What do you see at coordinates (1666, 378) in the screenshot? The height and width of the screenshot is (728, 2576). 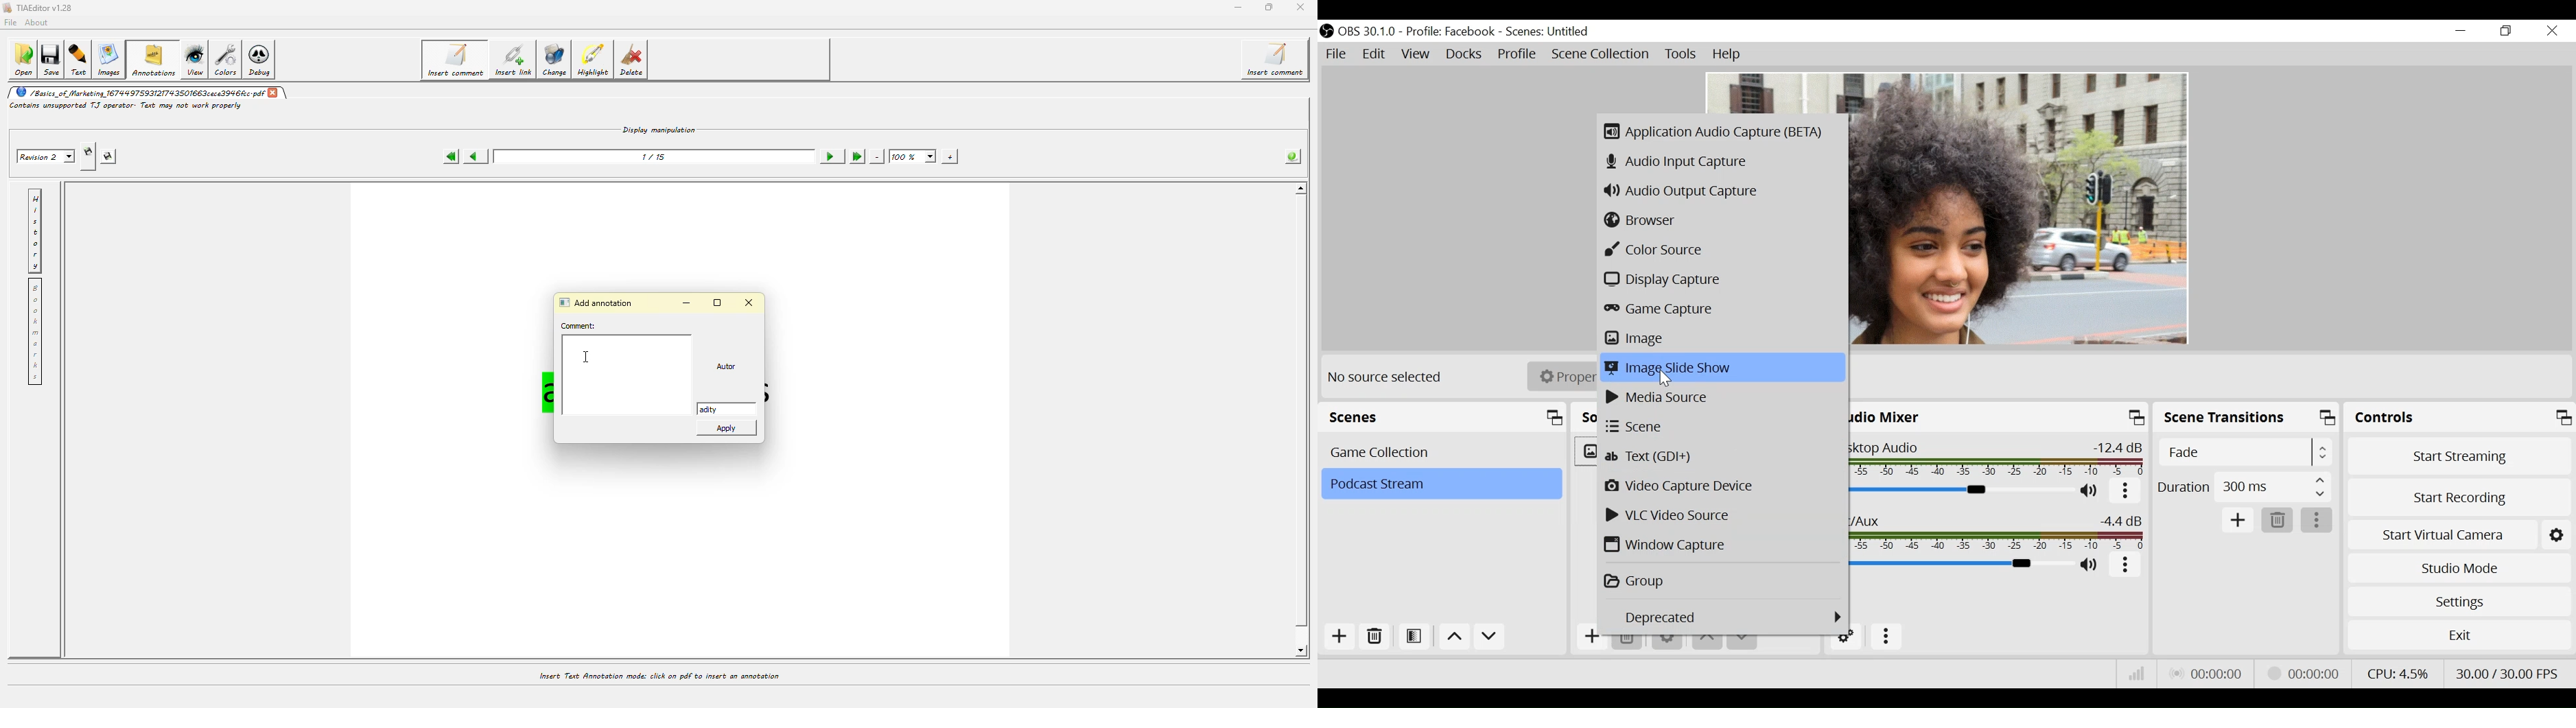 I see `Cursor` at bounding box center [1666, 378].